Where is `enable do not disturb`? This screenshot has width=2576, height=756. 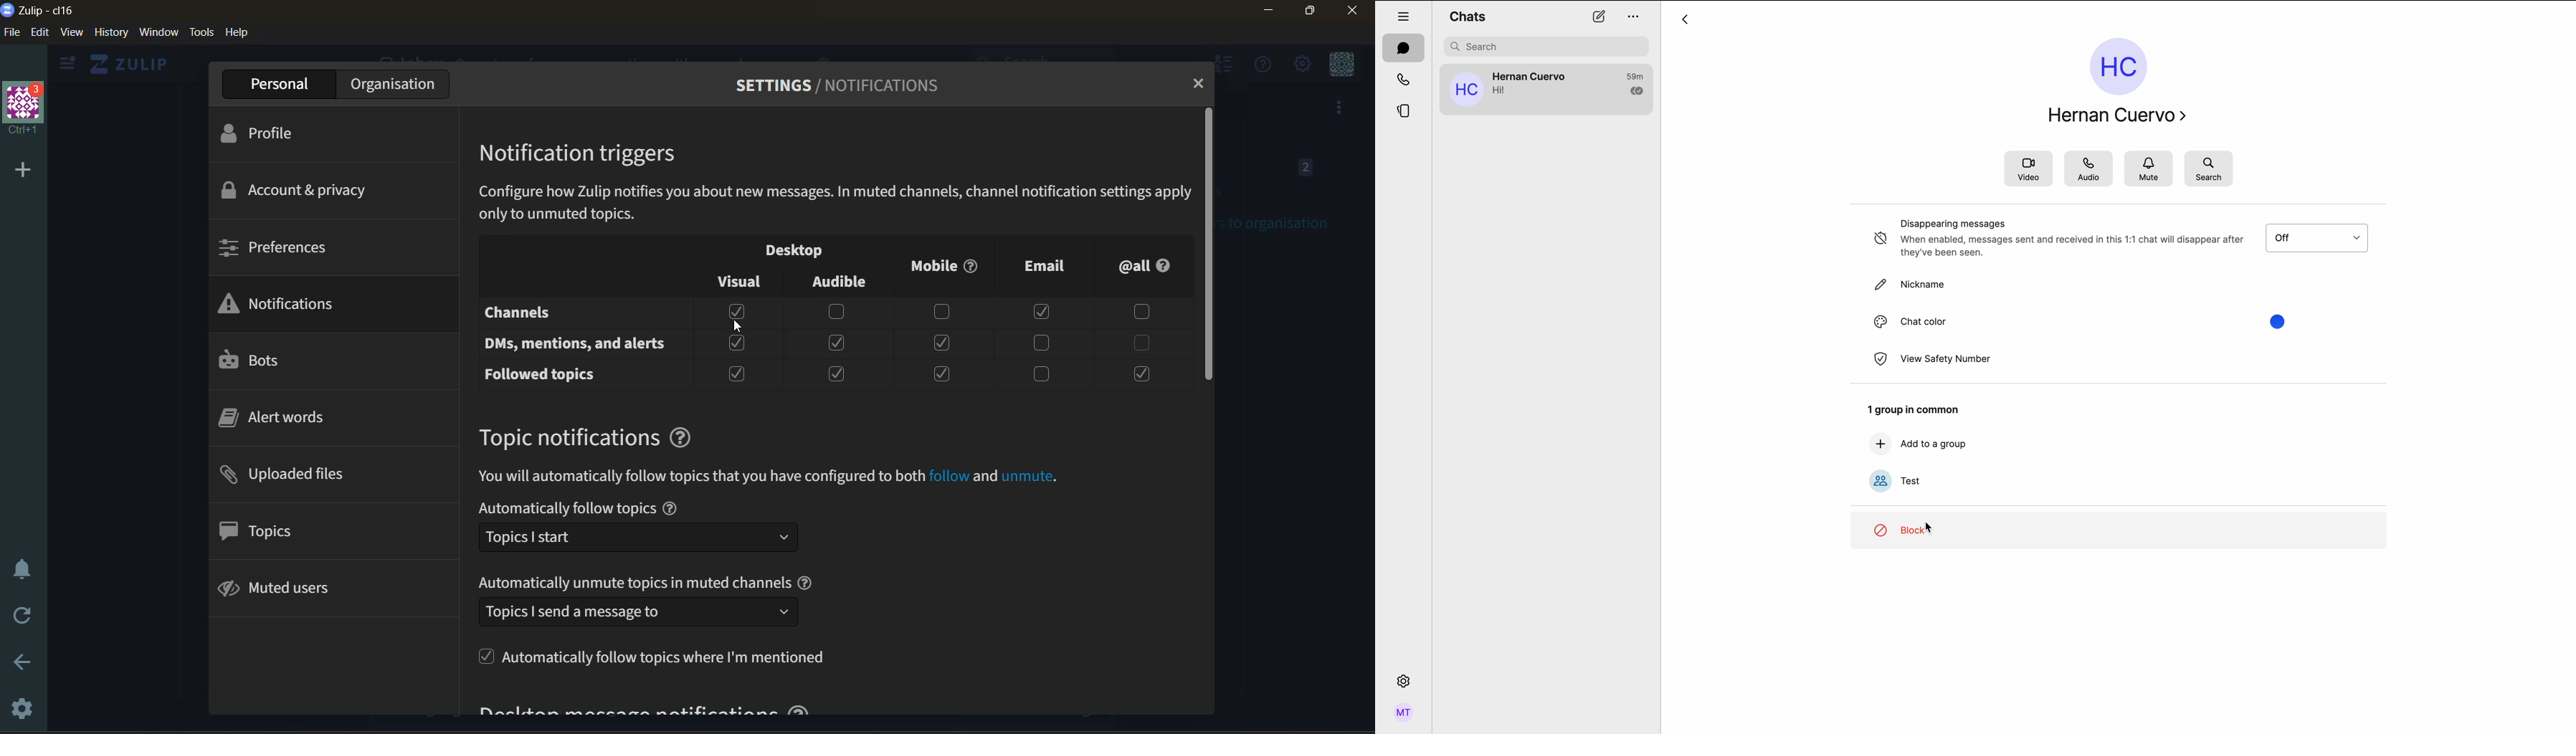 enable do not disturb is located at coordinates (20, 567).